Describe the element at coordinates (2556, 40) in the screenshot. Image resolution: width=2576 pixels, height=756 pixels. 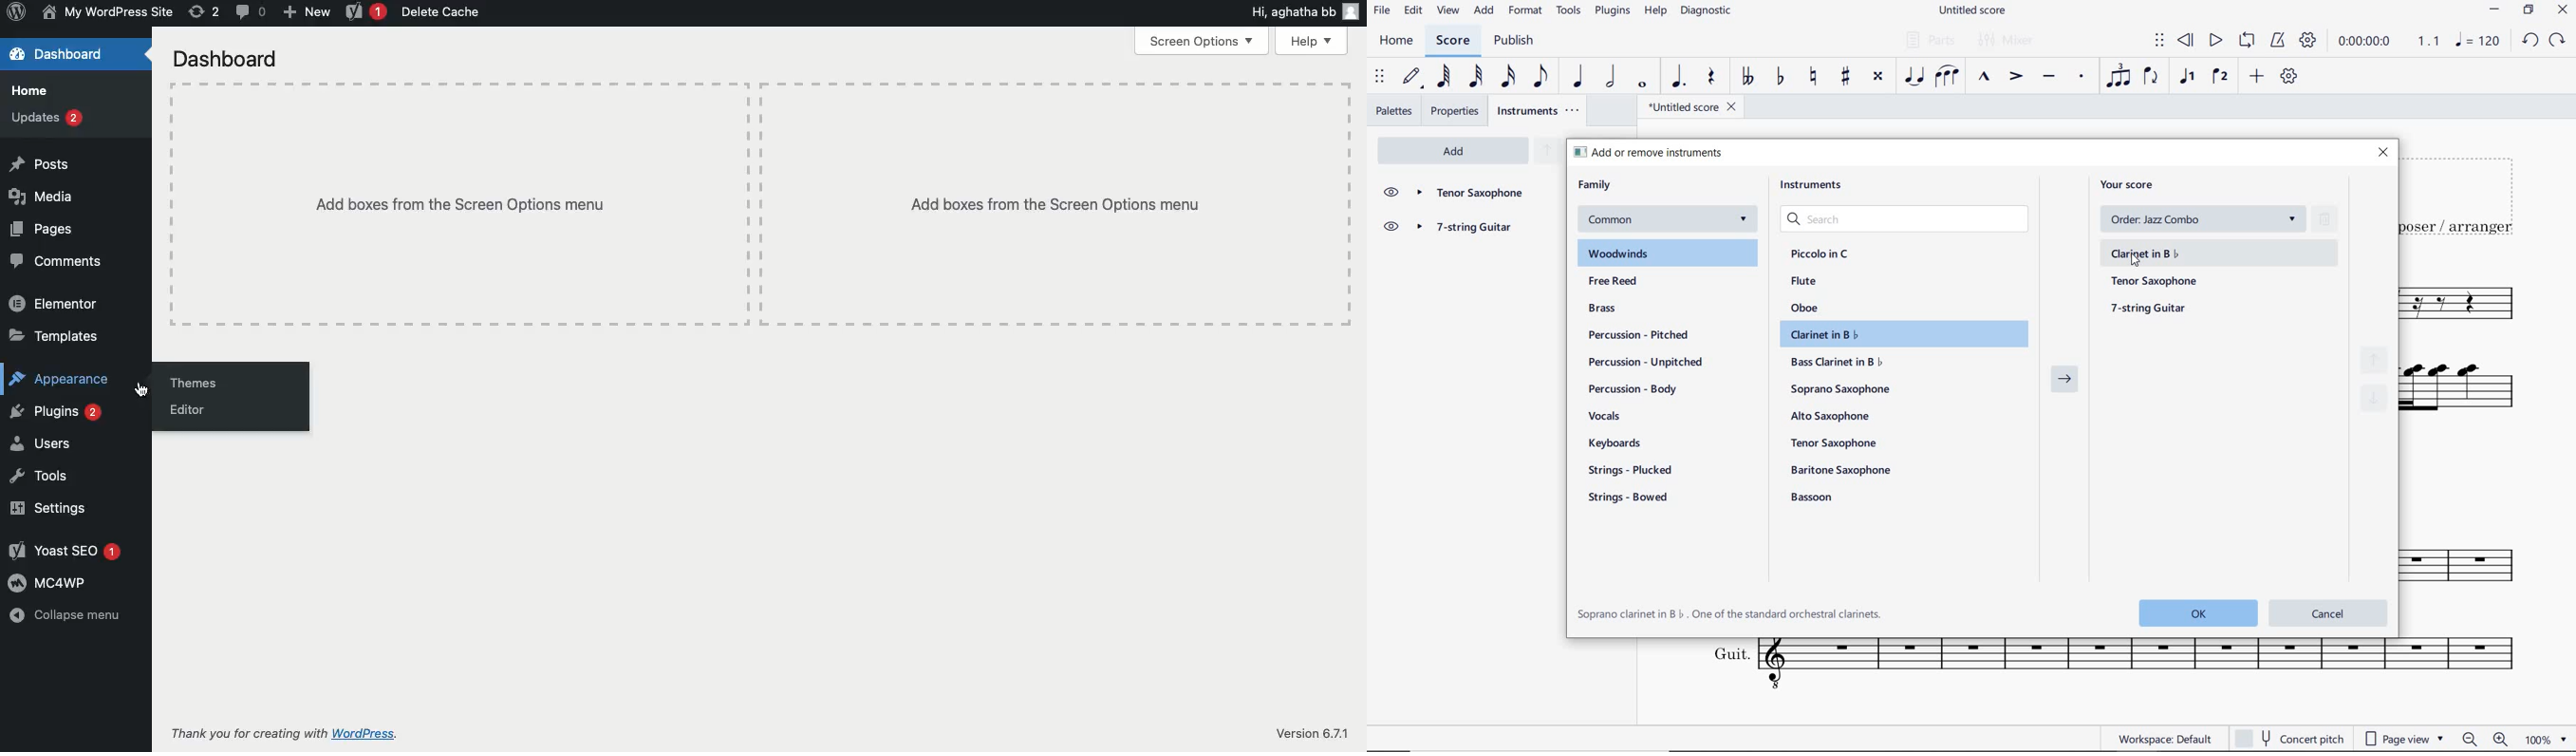
I see `REDO` at that location.